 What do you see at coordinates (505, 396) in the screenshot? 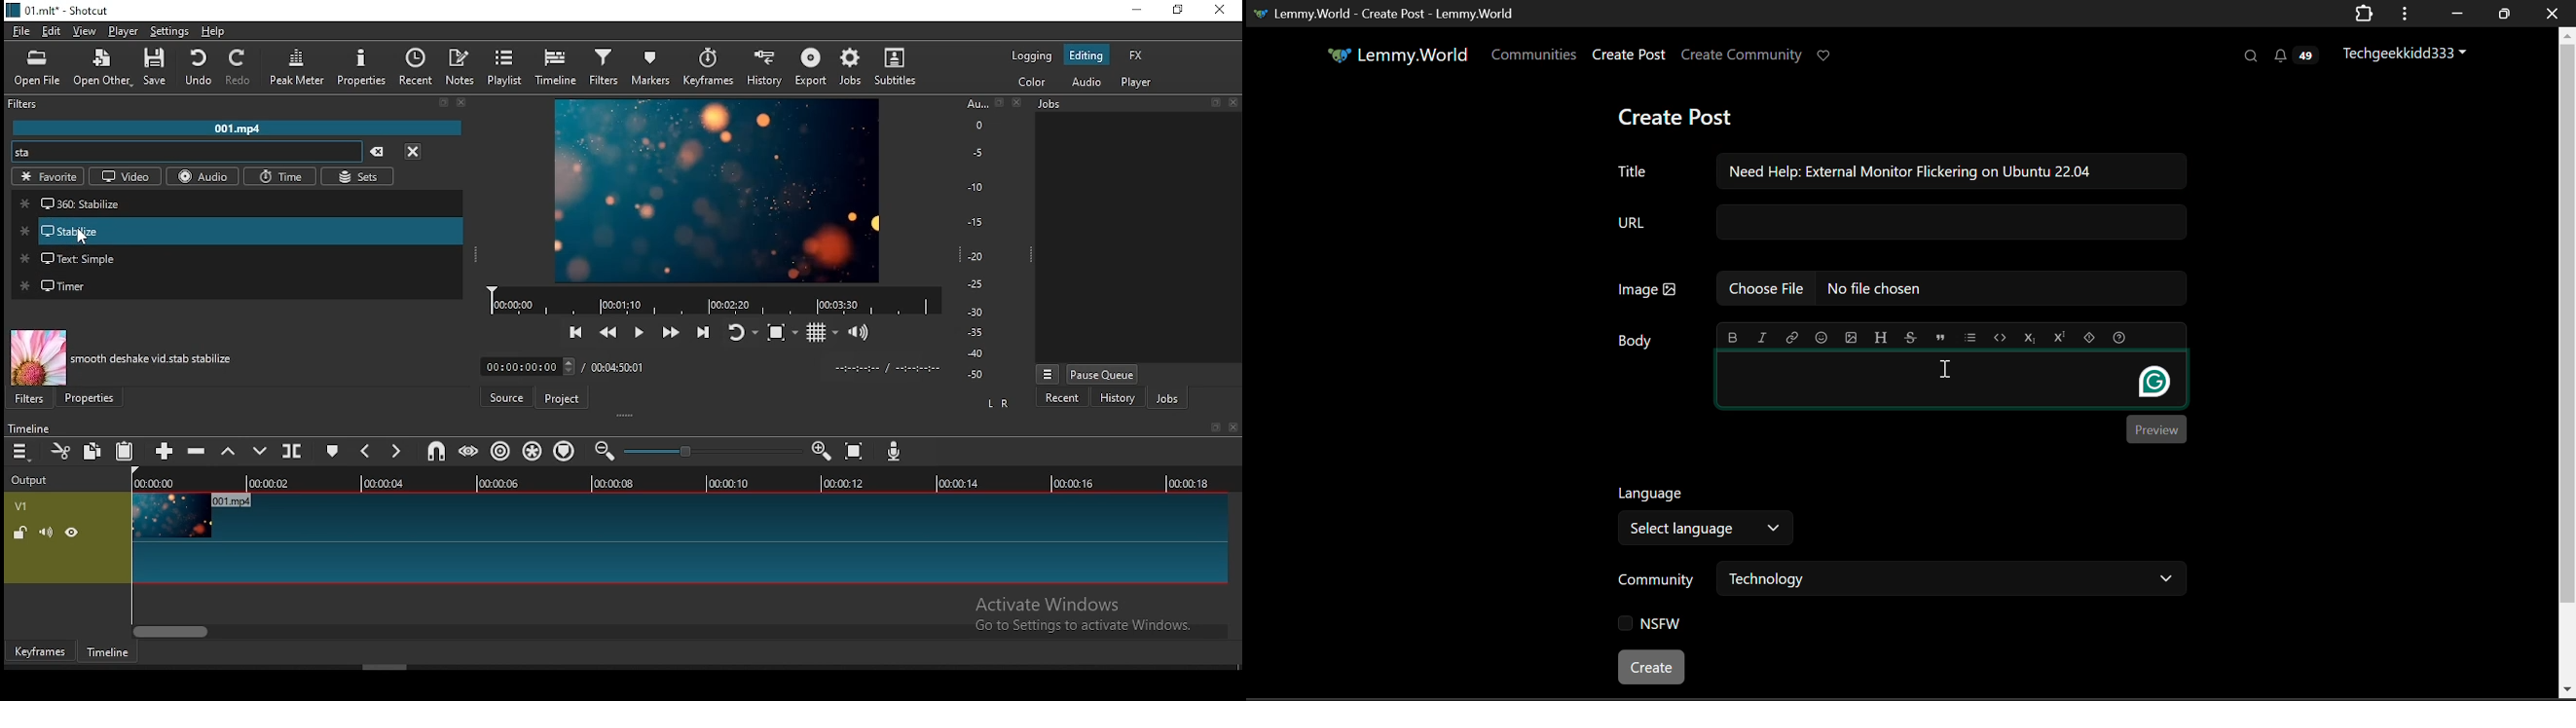
I see `source` at bounding box center [505, 396].